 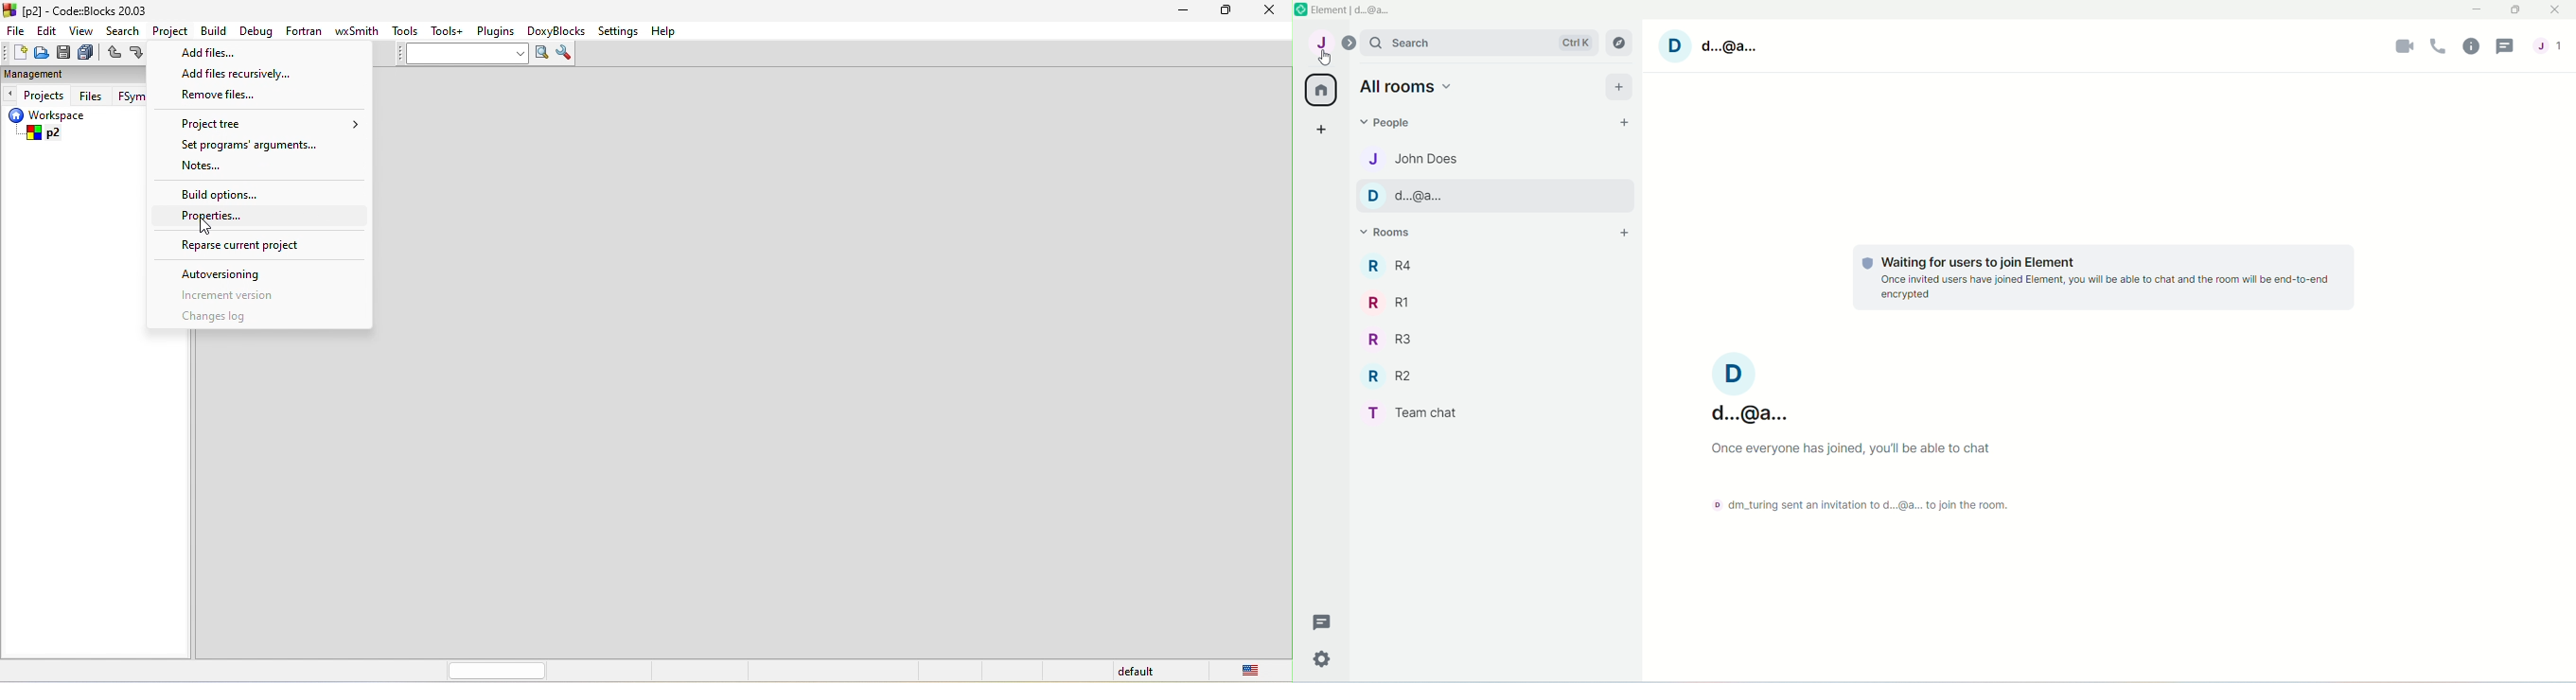 I want to click on Username- d..@a, so click(x=1711, y=47).